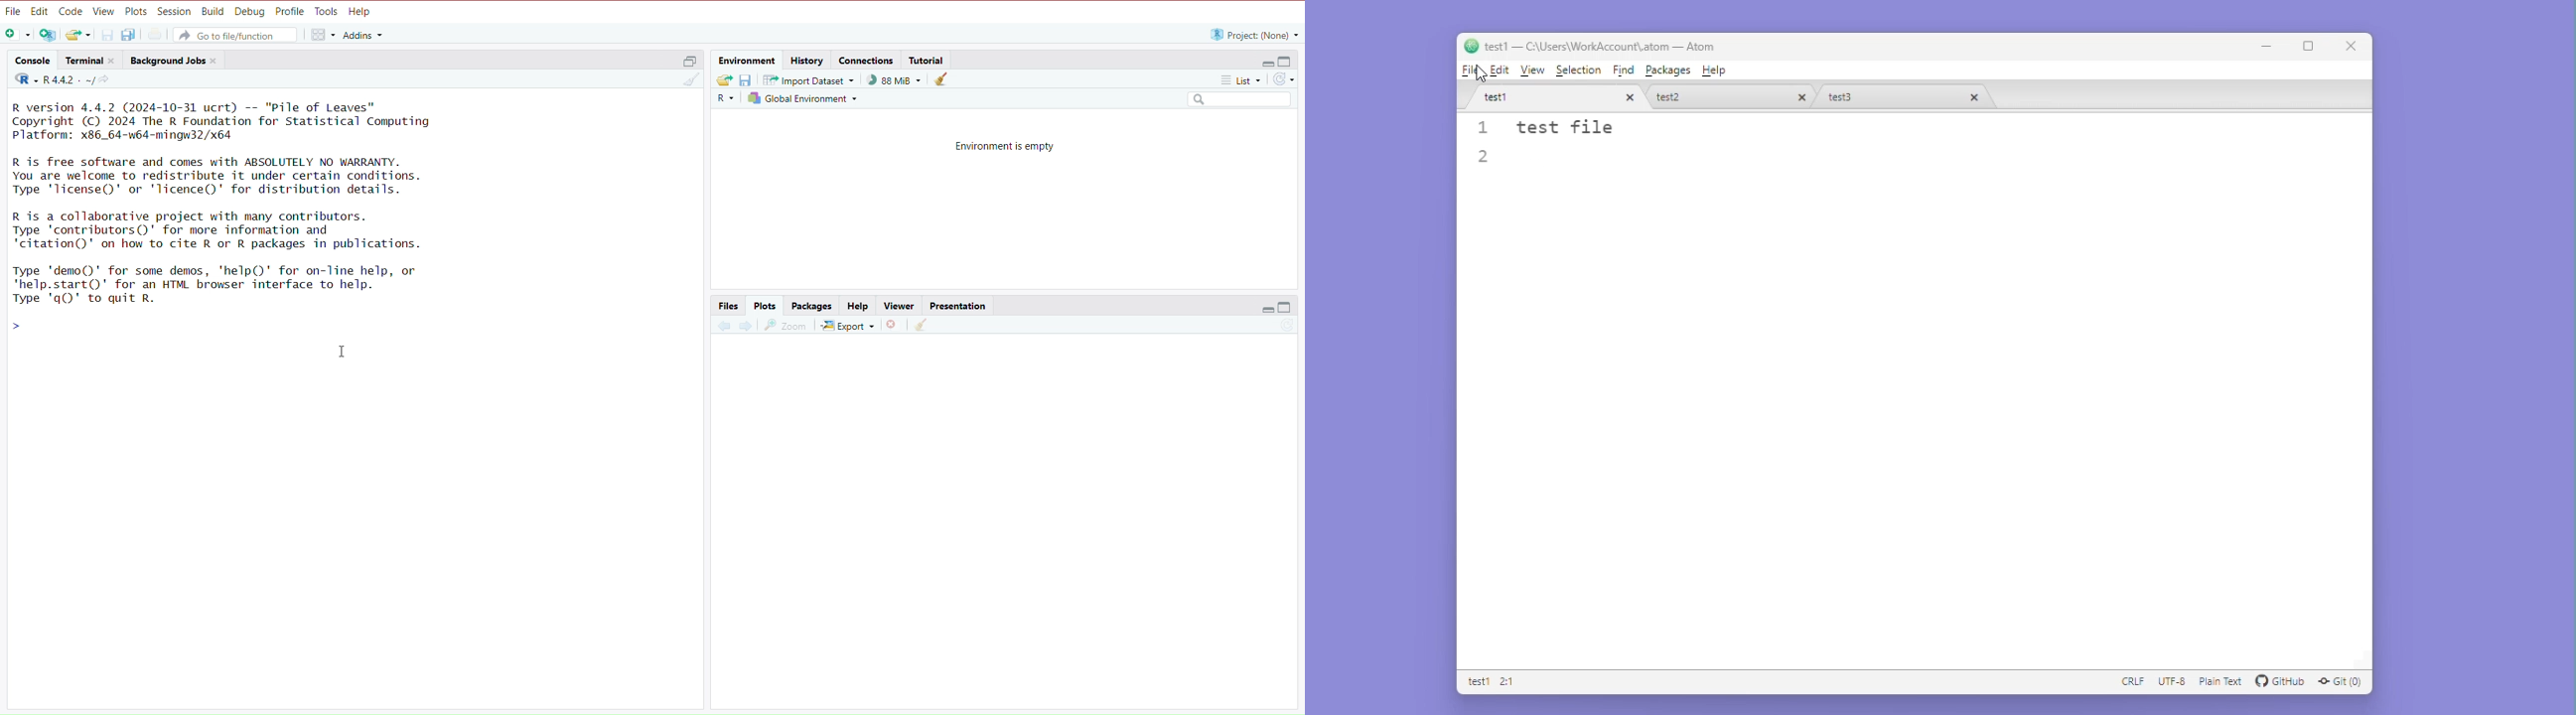 Image resolution: width=2576 pixels, height=728 pixels. I want to click on Help, so click(1713, 70).